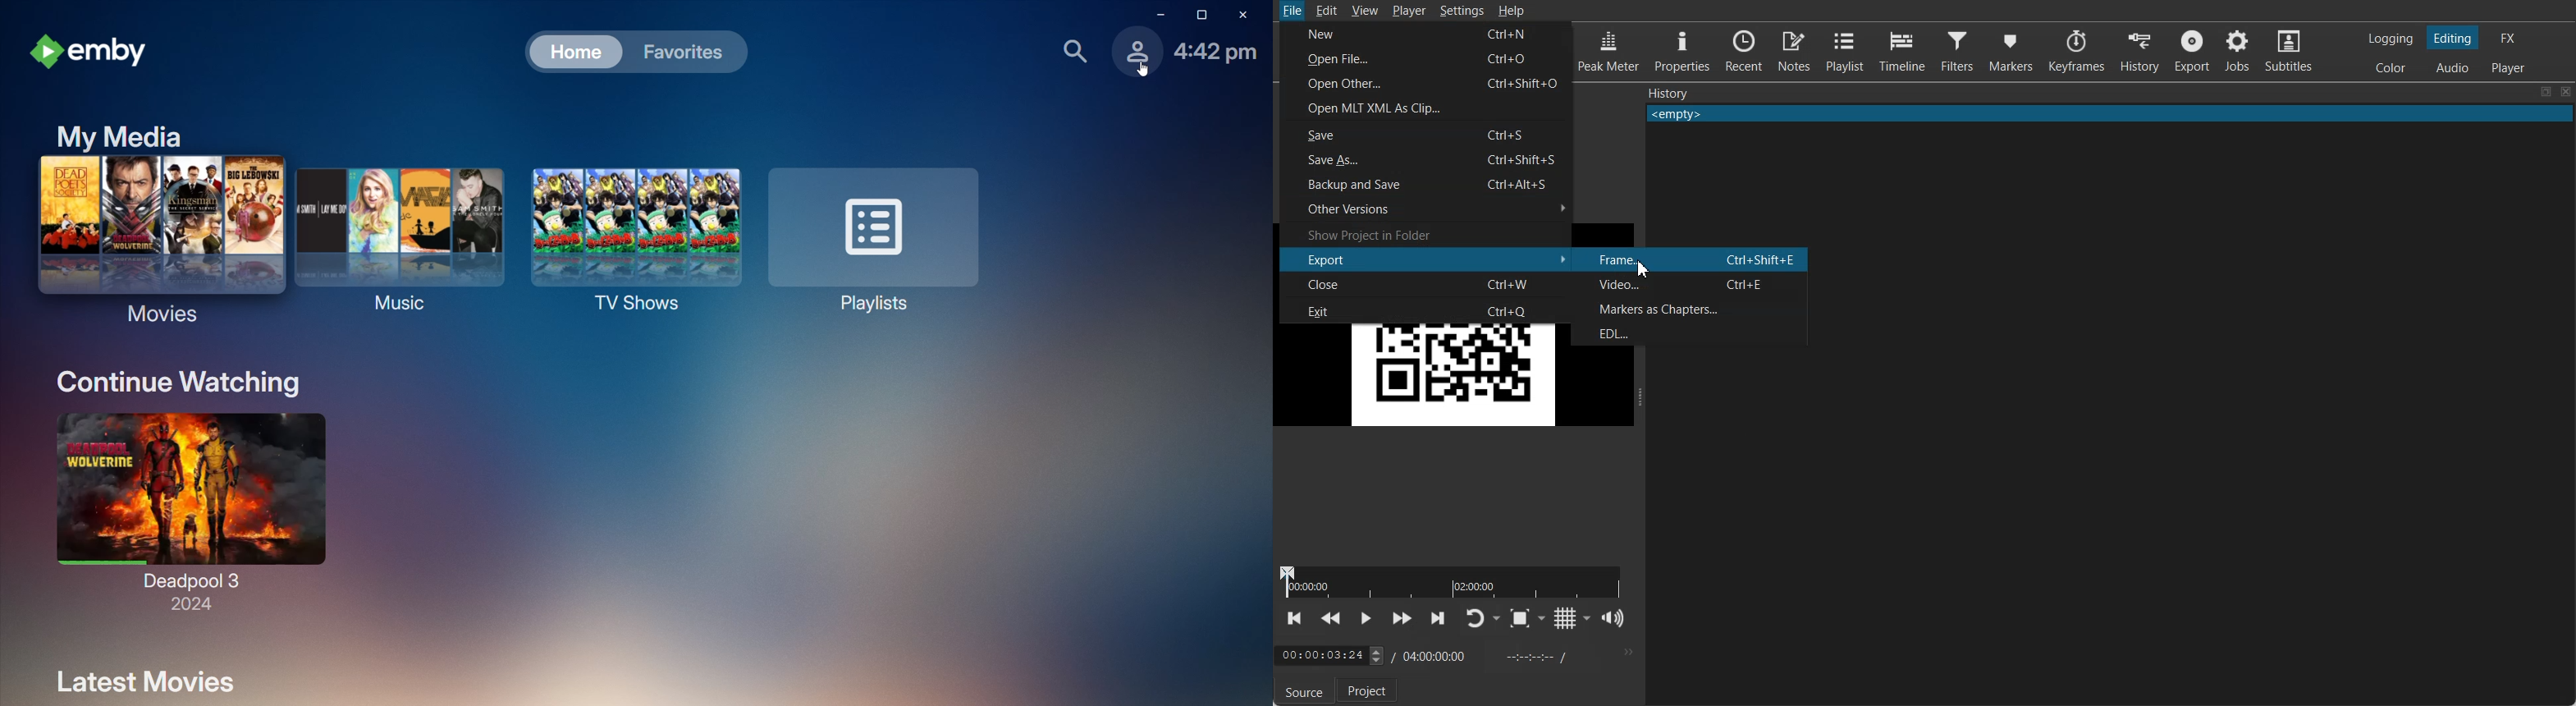 Image resolution: width=2576 pixels, height=728 pixels. Describe the element at coordinates (1645, 269) in the screenshot. I see `Cursor` at that location.